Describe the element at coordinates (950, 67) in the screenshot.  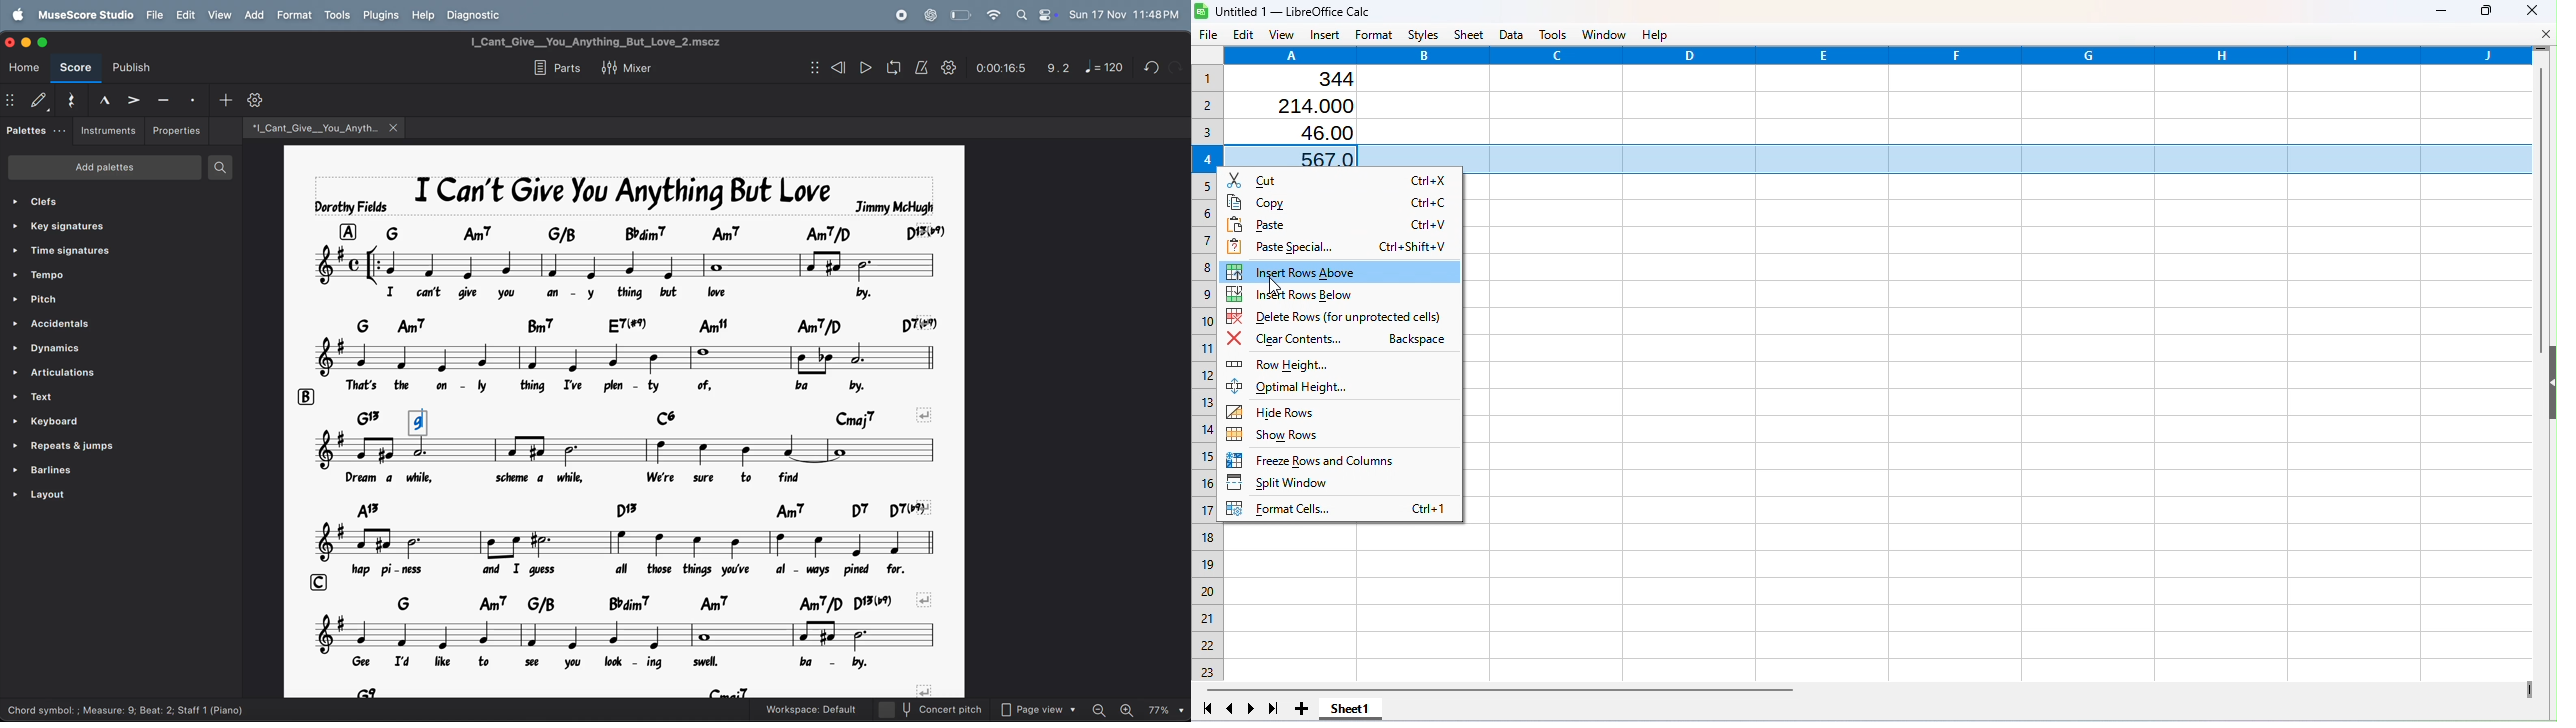
I see `settings playback` at that location.